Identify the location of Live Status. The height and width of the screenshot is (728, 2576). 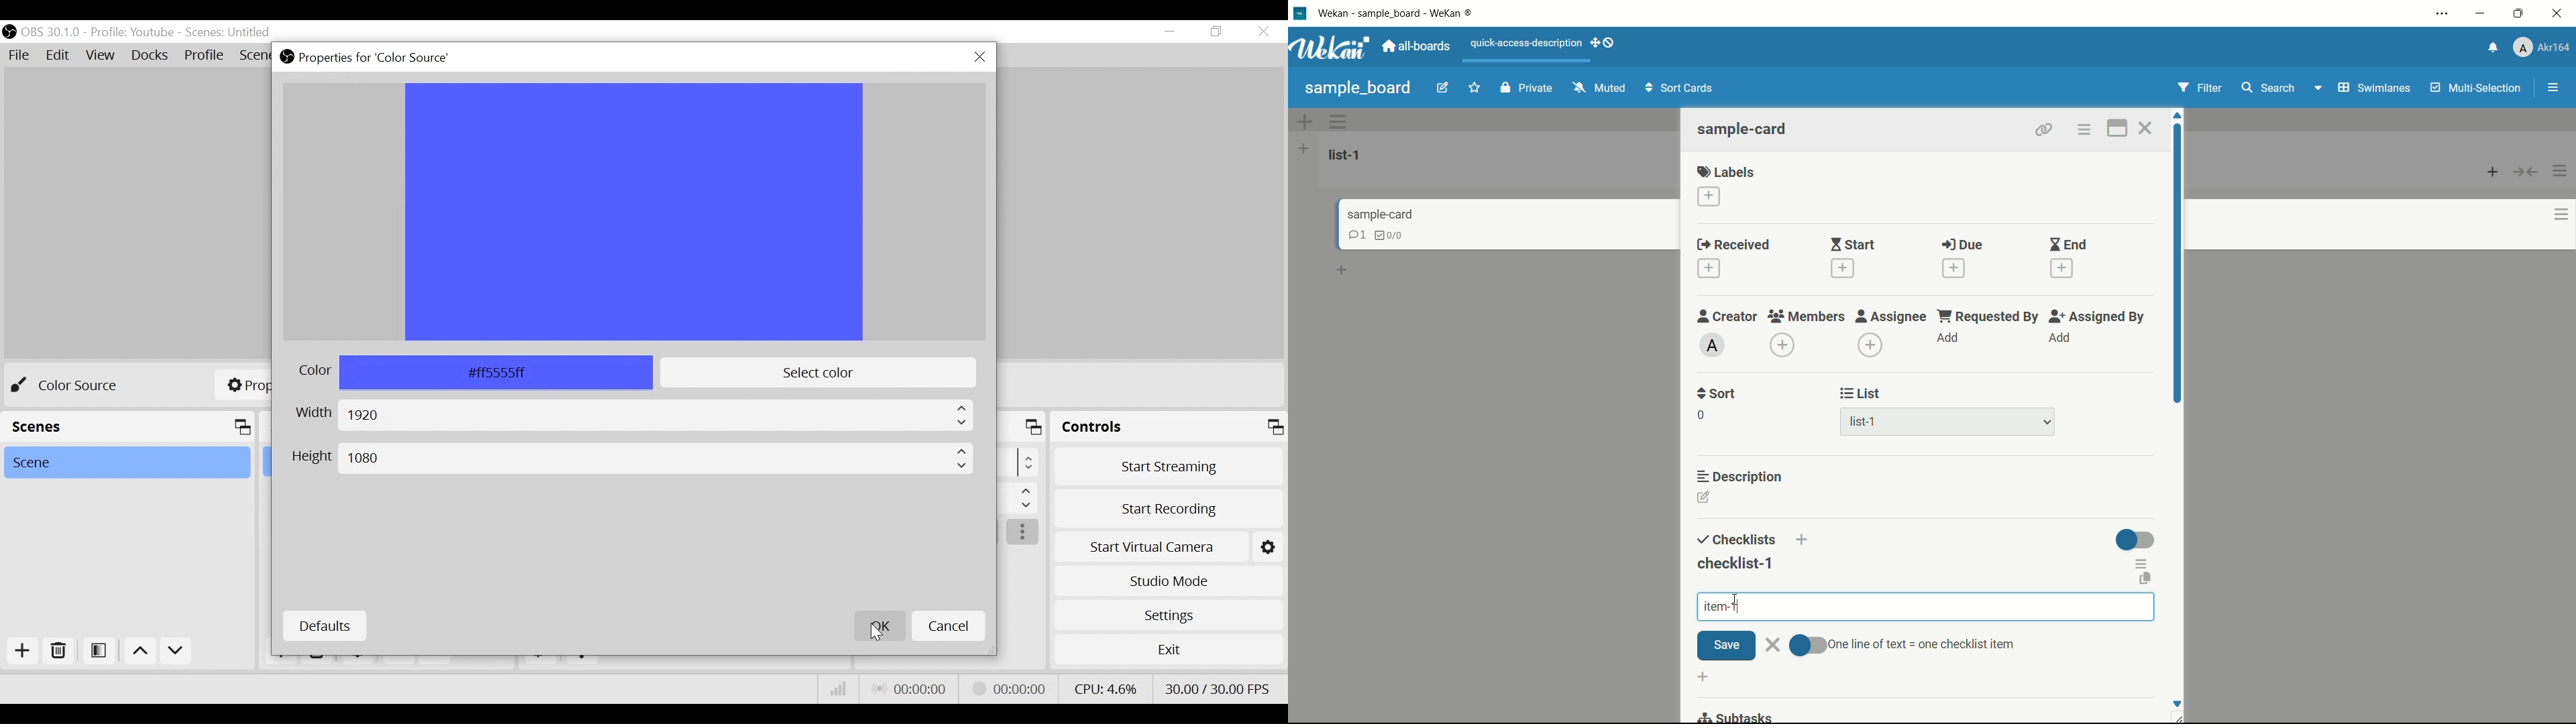
(911, 687).